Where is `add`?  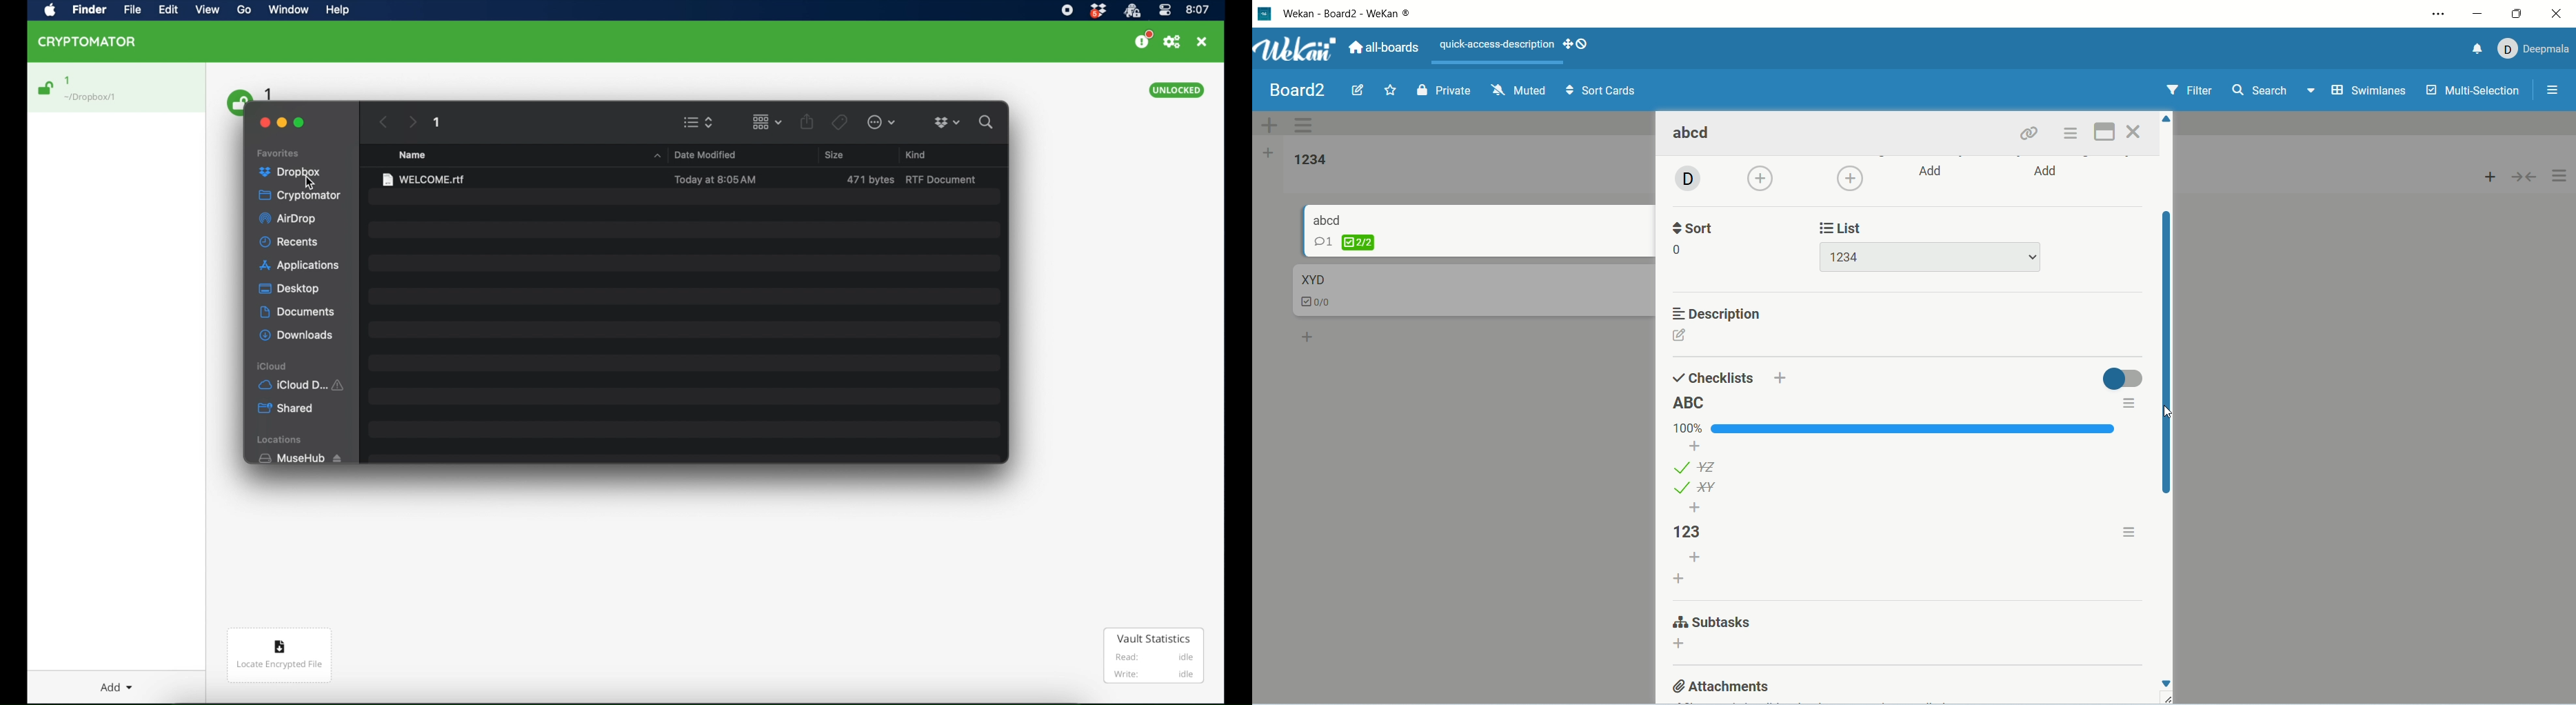 add is located at coordinates (1679, 646).